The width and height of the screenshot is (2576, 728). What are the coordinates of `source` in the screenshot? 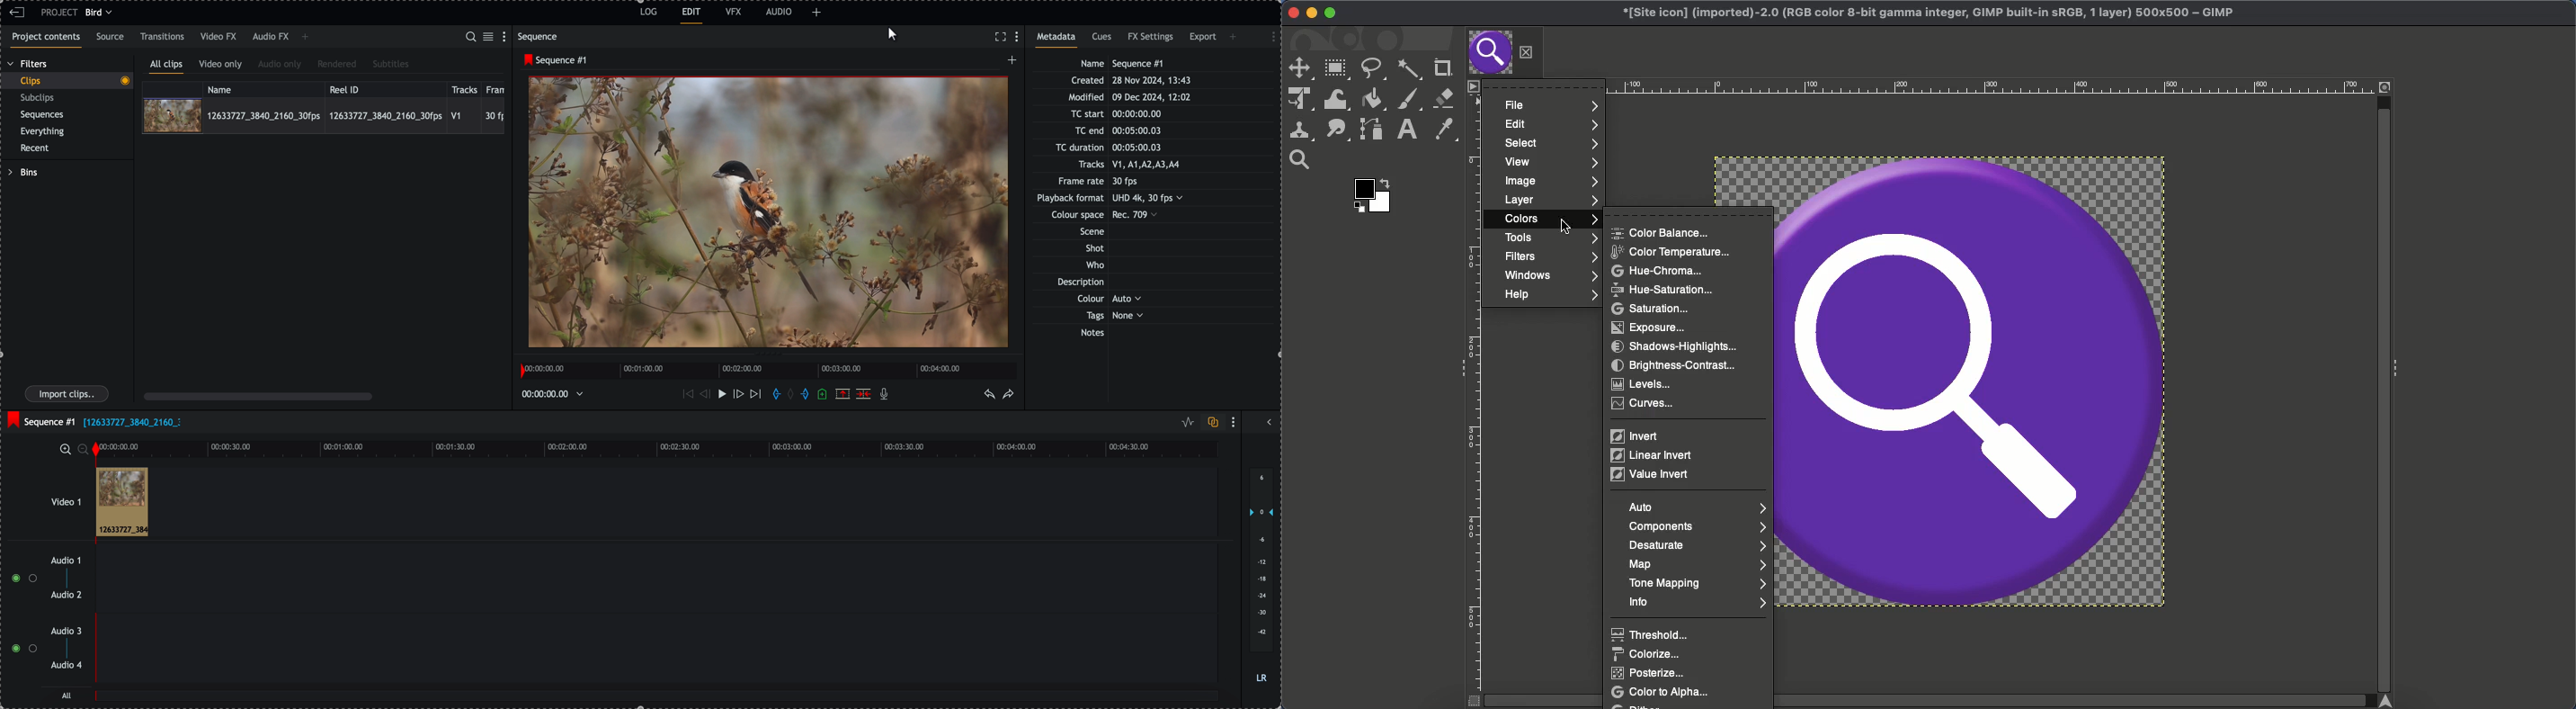 It's located at (112, 37).